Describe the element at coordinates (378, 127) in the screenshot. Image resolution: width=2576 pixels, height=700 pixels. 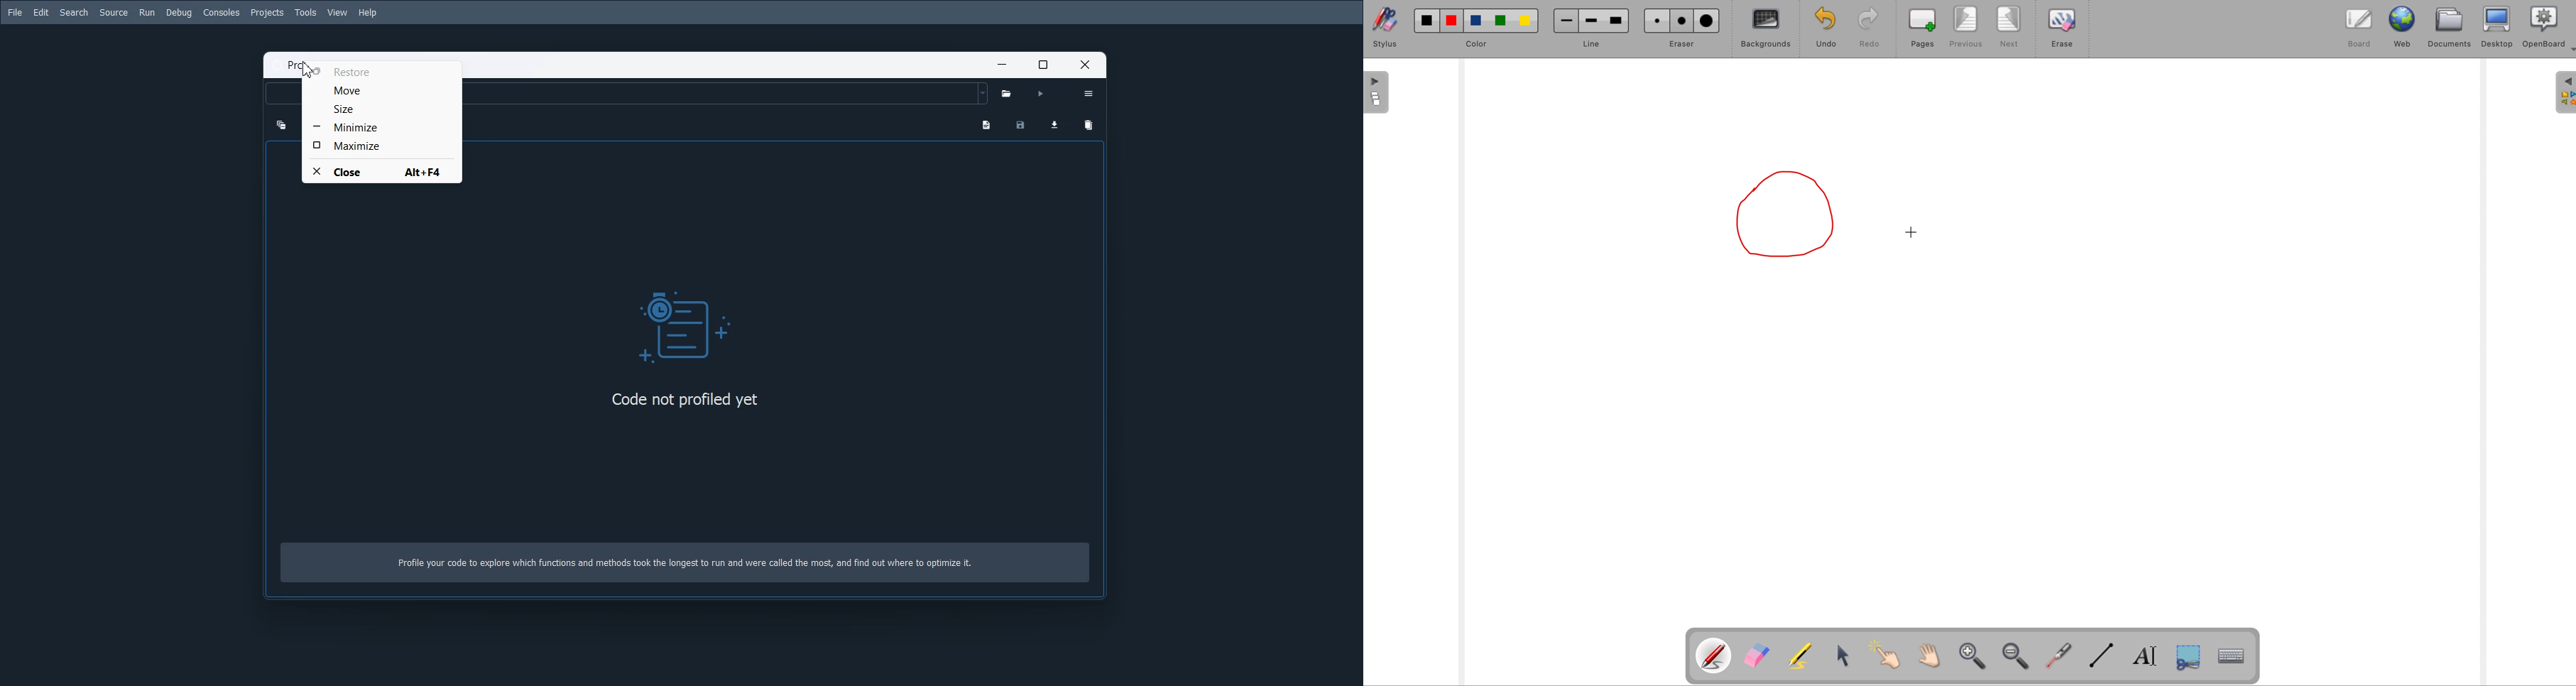
I see `Minimize` at that location.